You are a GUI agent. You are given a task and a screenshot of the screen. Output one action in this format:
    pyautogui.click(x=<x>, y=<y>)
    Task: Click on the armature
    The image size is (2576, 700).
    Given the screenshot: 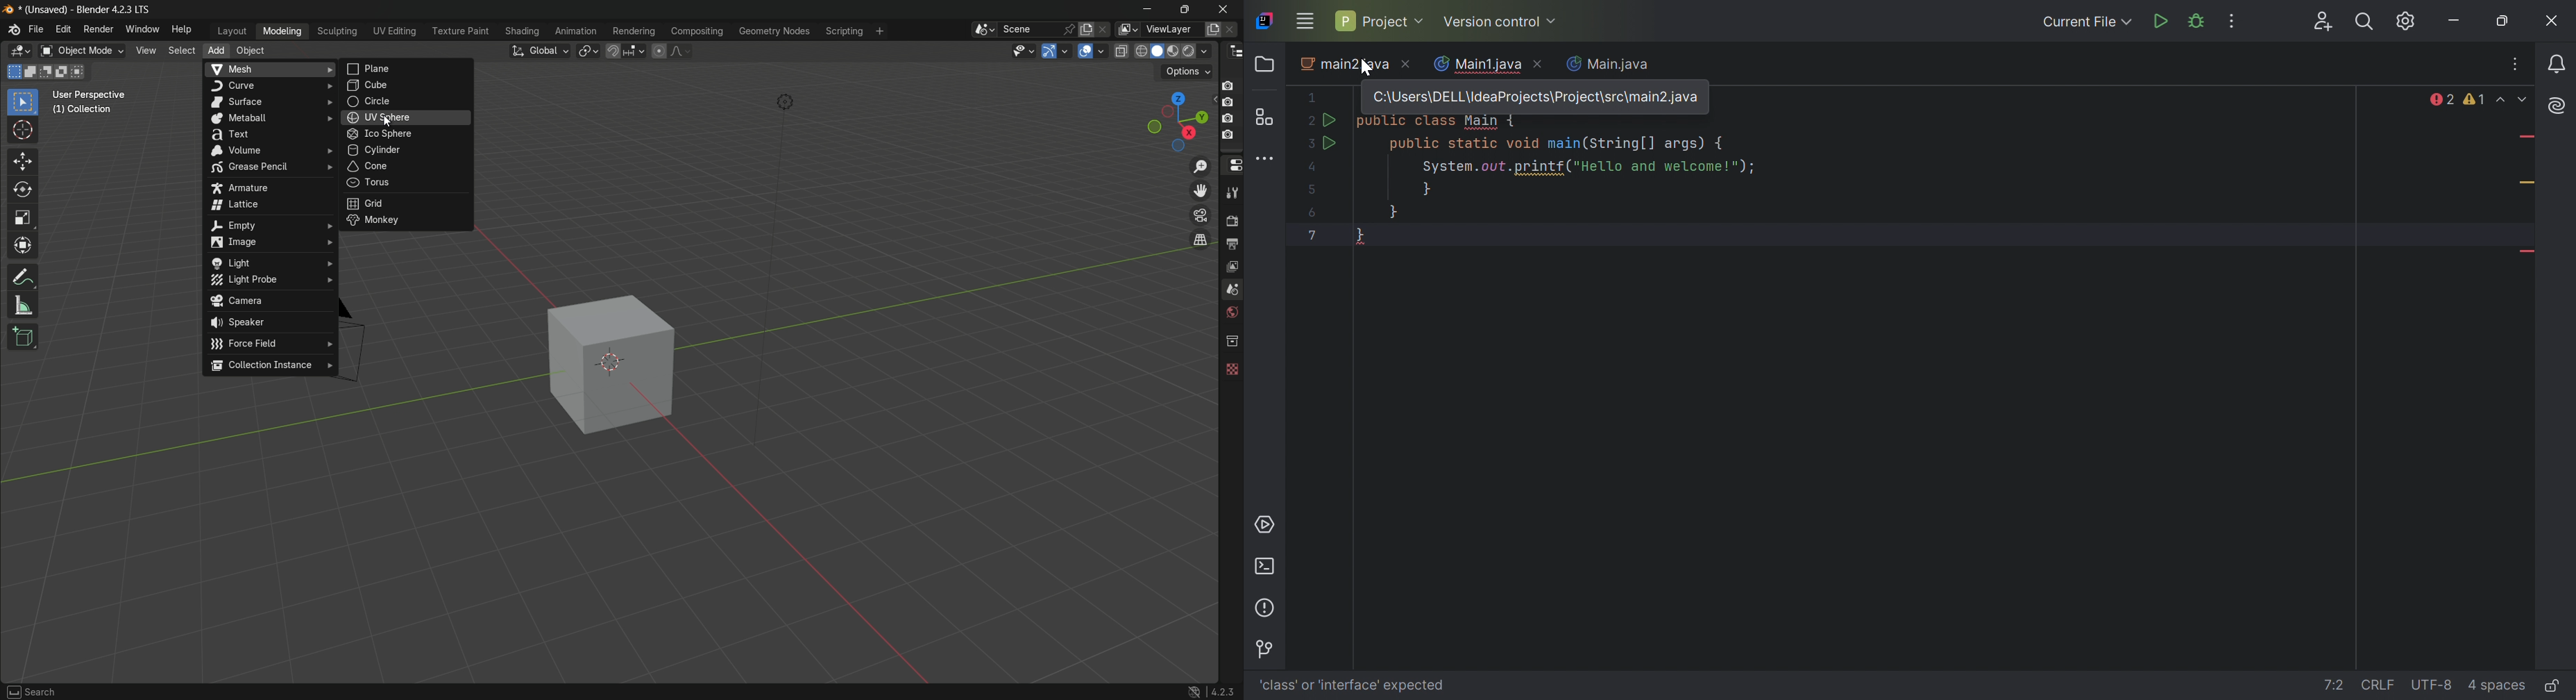 What is the action you would take?
    pyautogui.click(x=269, y=186)
    